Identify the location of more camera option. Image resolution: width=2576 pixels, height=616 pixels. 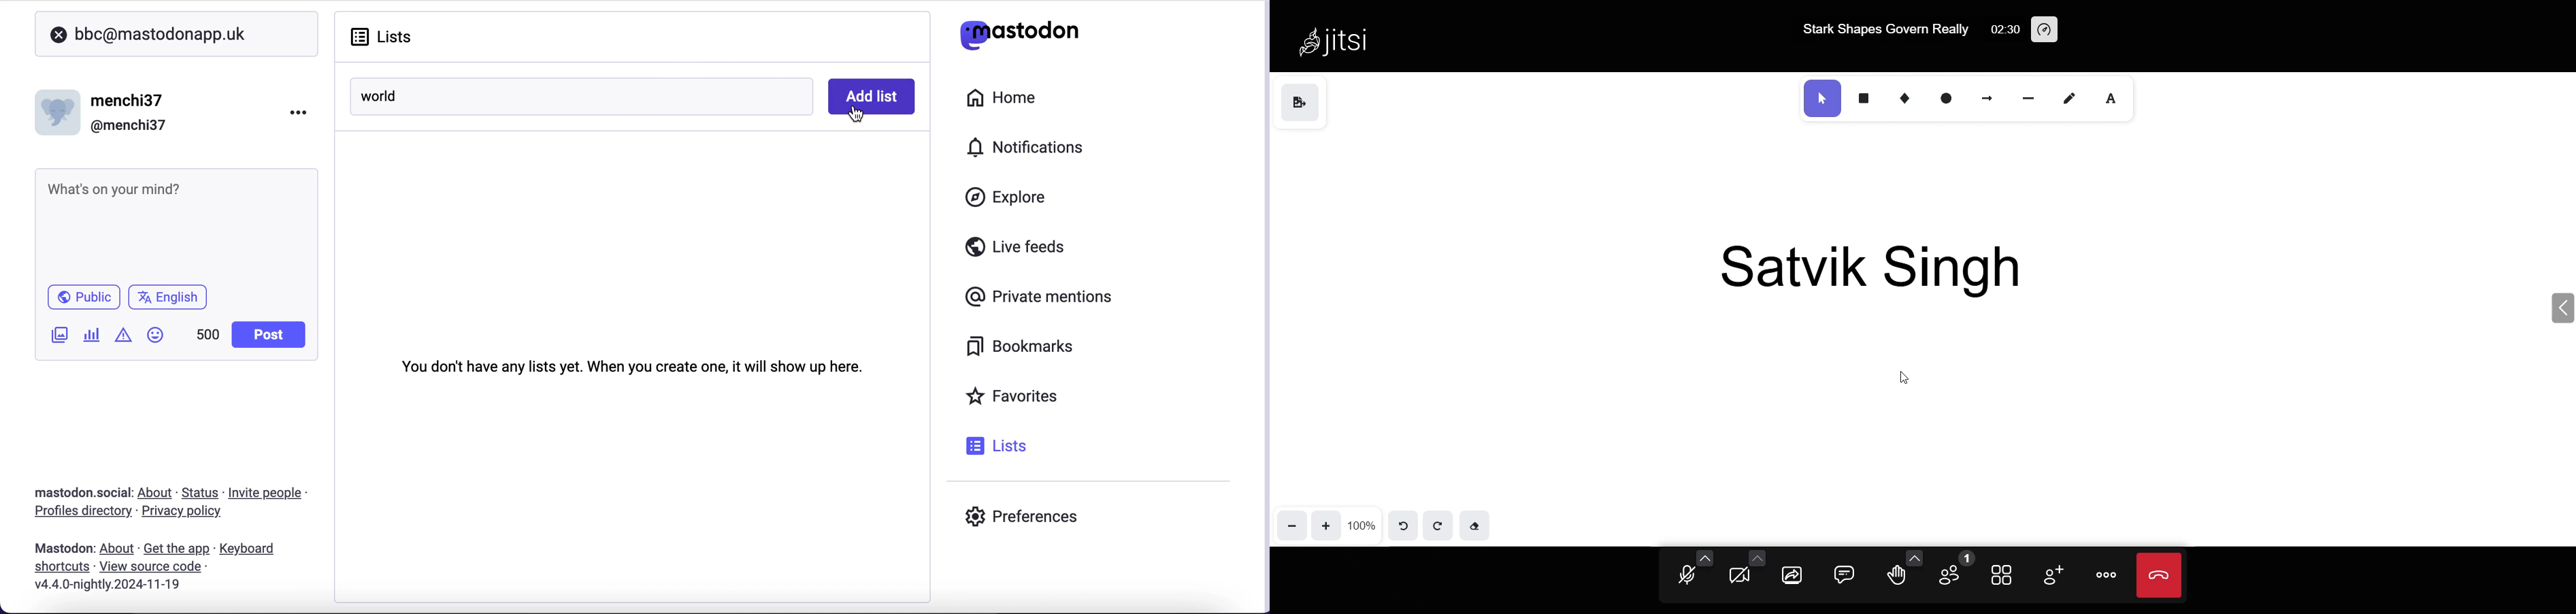
(1757, 557).